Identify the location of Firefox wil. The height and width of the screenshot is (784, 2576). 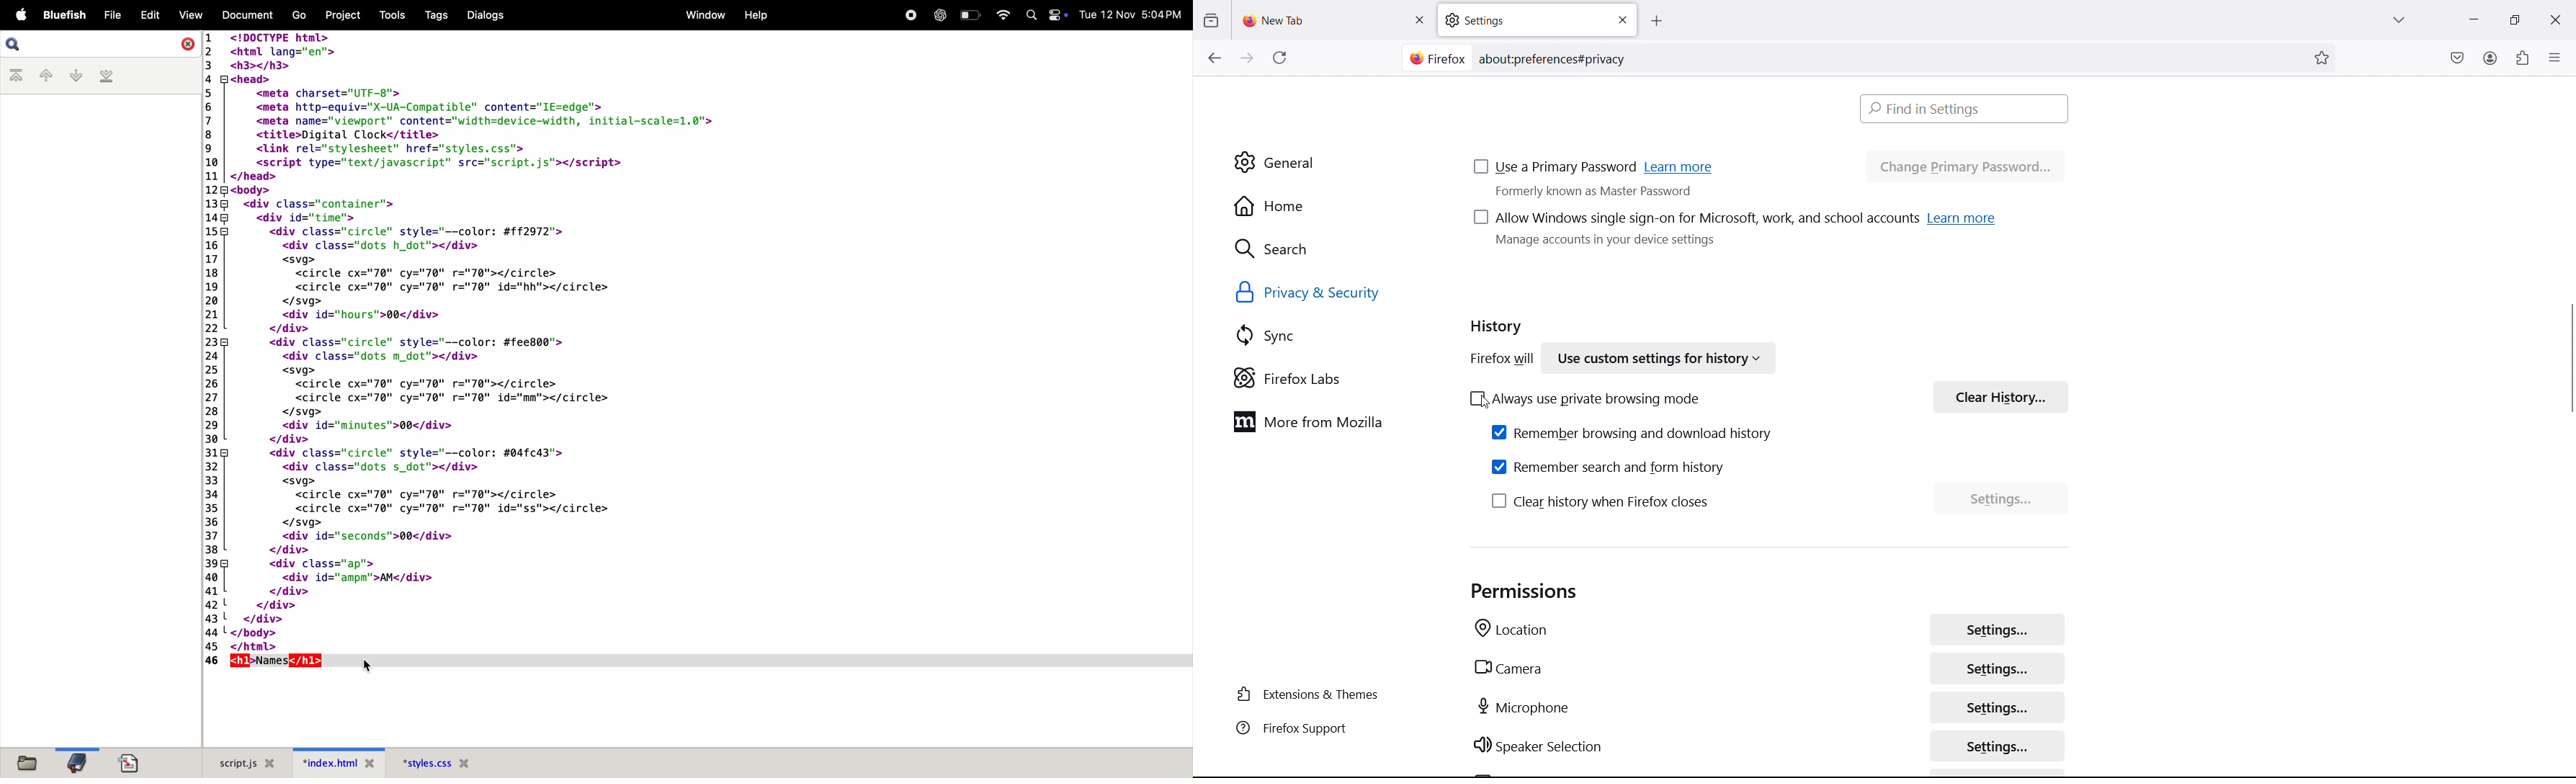
(1498, 360).